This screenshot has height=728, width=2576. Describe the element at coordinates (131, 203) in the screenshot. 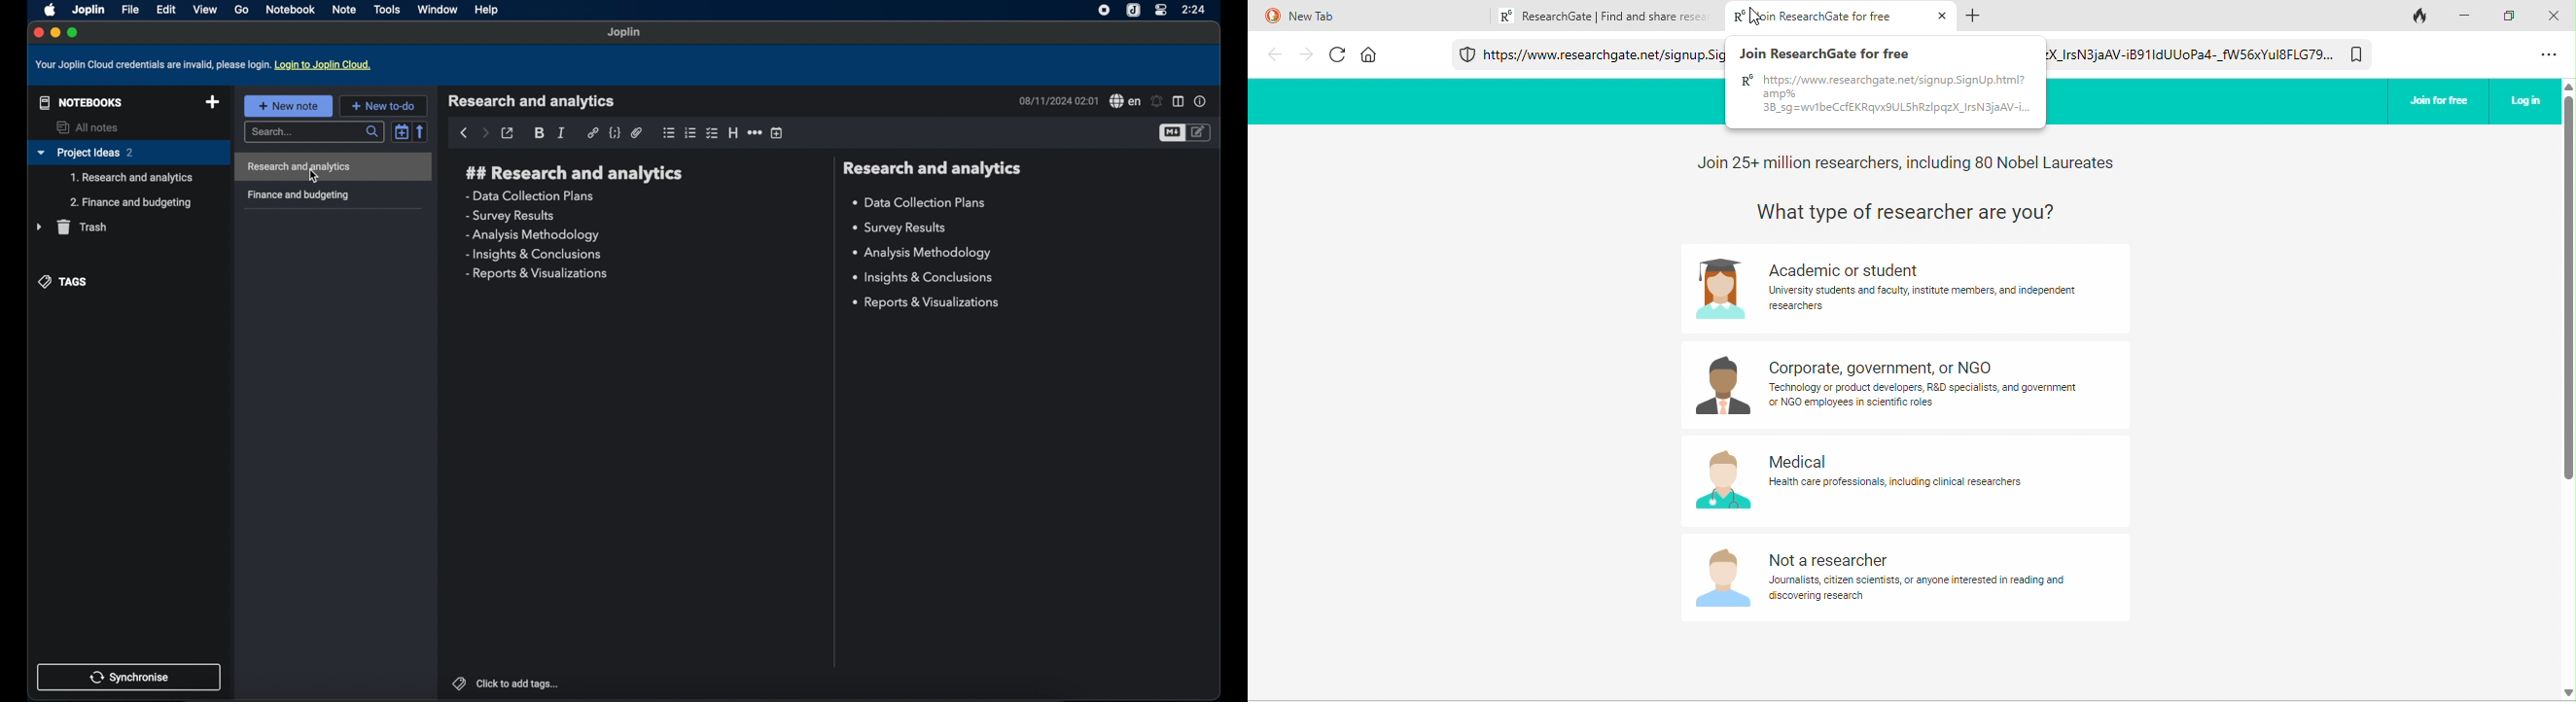

I see `sub-notebook(finance and budgeting)` at that location.